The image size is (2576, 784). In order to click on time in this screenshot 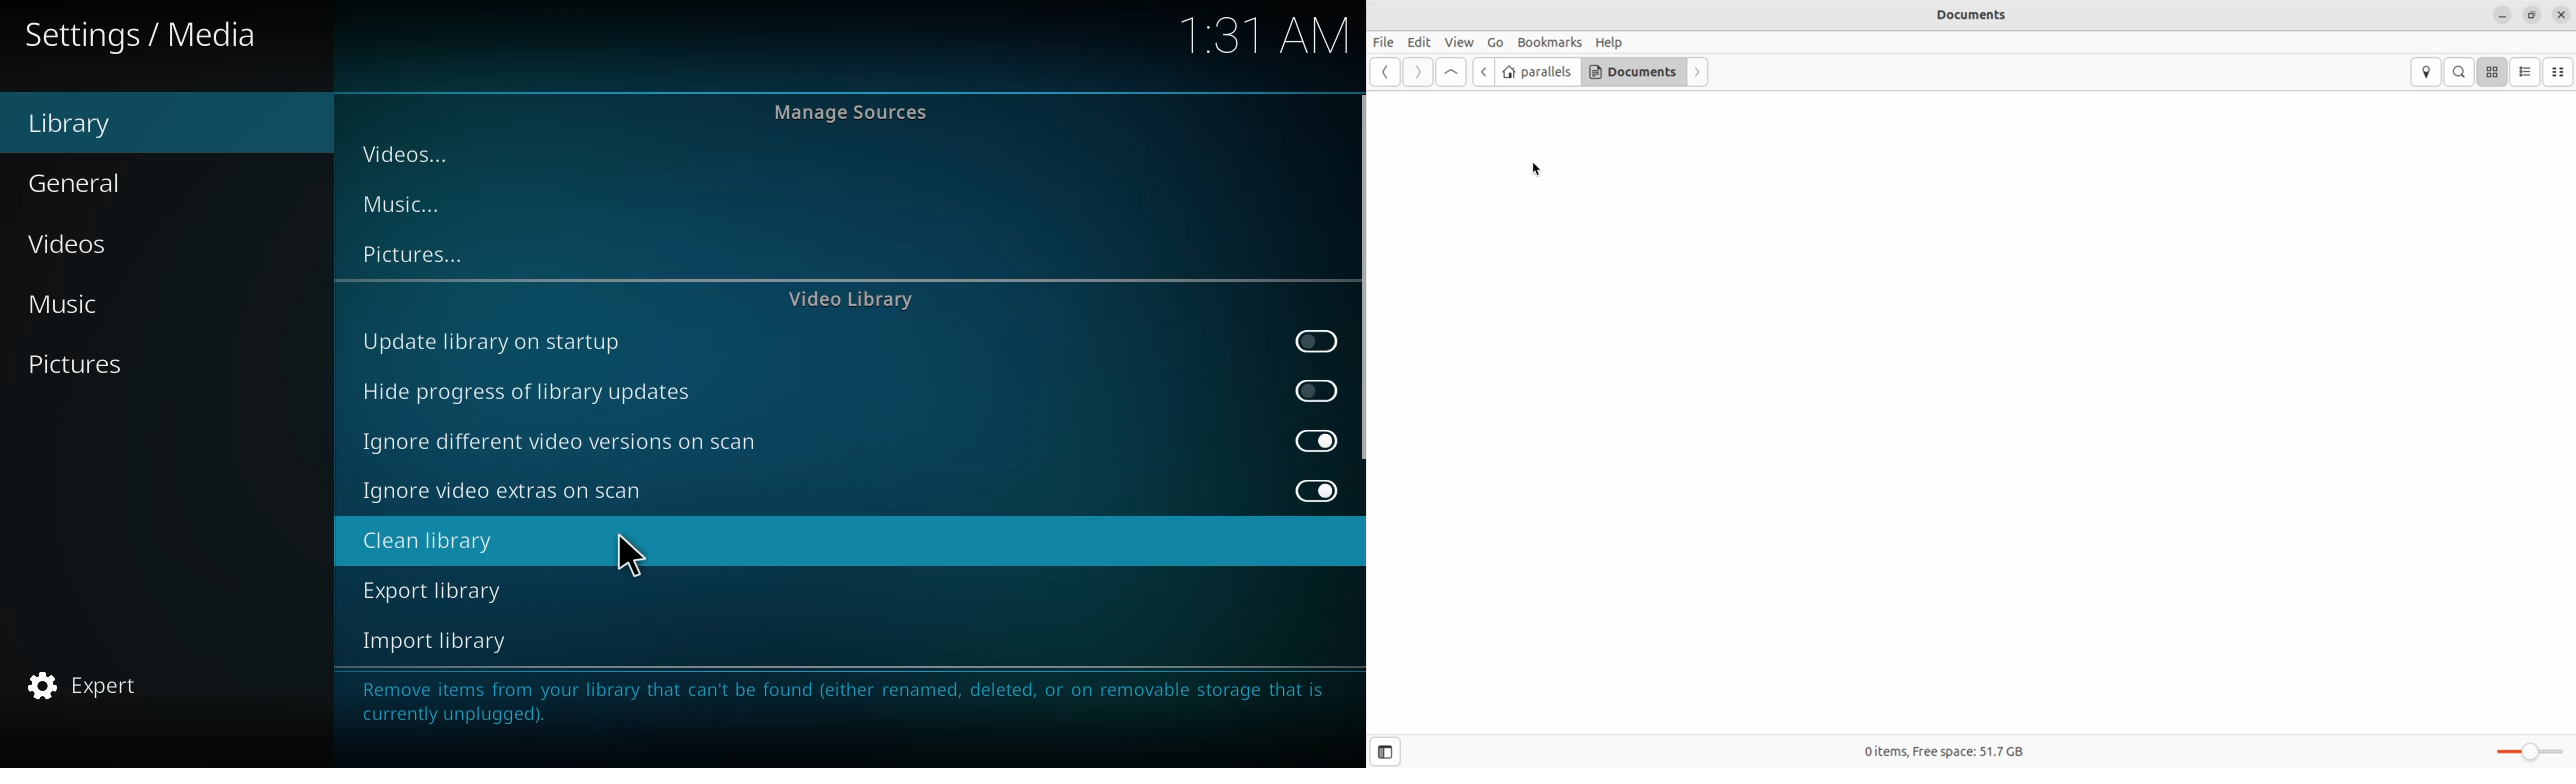, I will do `click(1256, 38)`.